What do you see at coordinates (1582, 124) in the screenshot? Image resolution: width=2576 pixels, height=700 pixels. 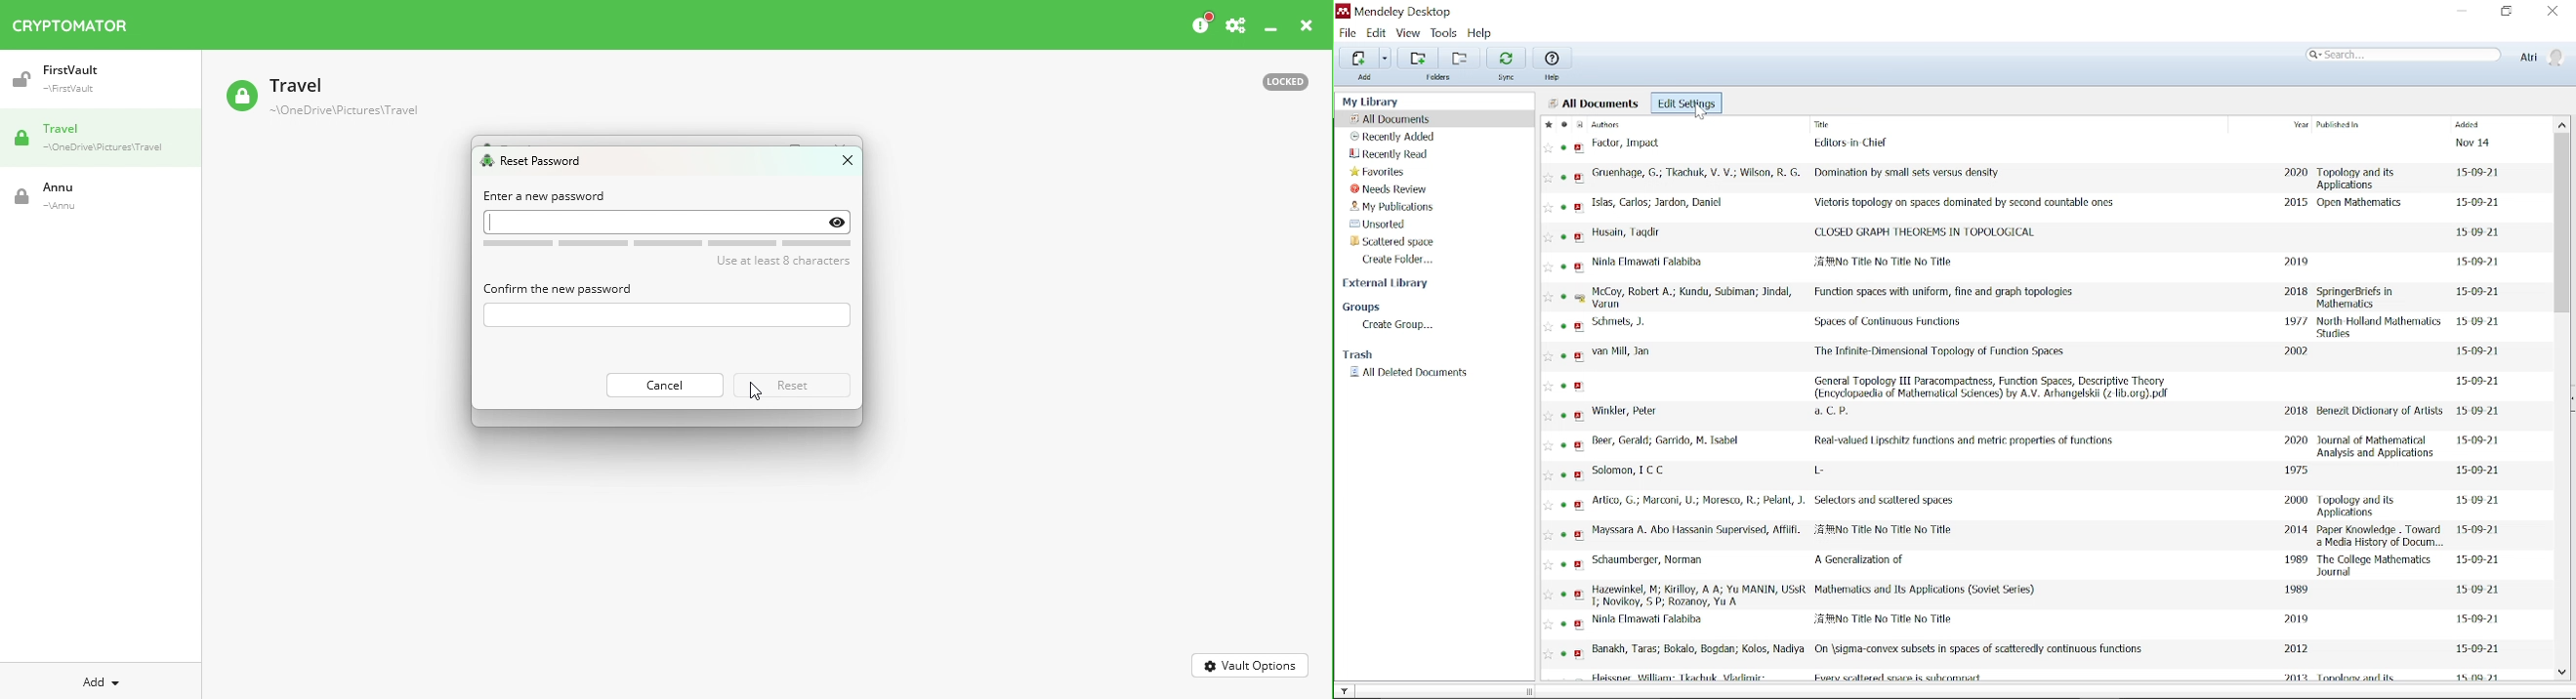 I see `Document format` at bounding box center [1582, 124].